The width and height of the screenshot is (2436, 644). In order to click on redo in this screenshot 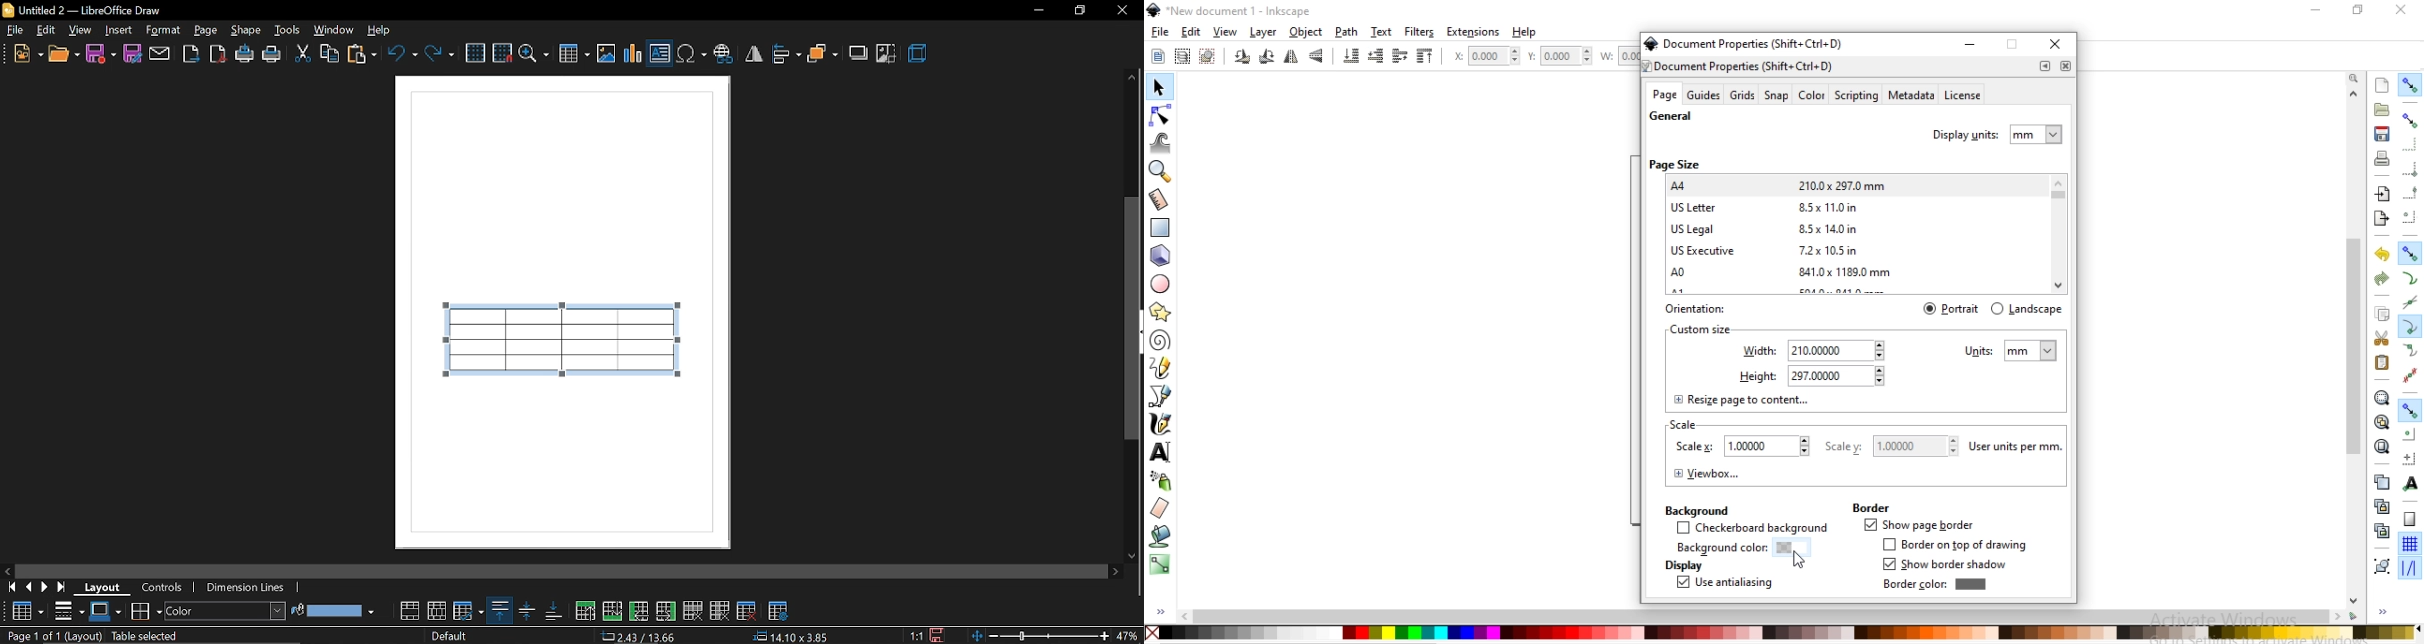, I will do `click(441, 55)`.